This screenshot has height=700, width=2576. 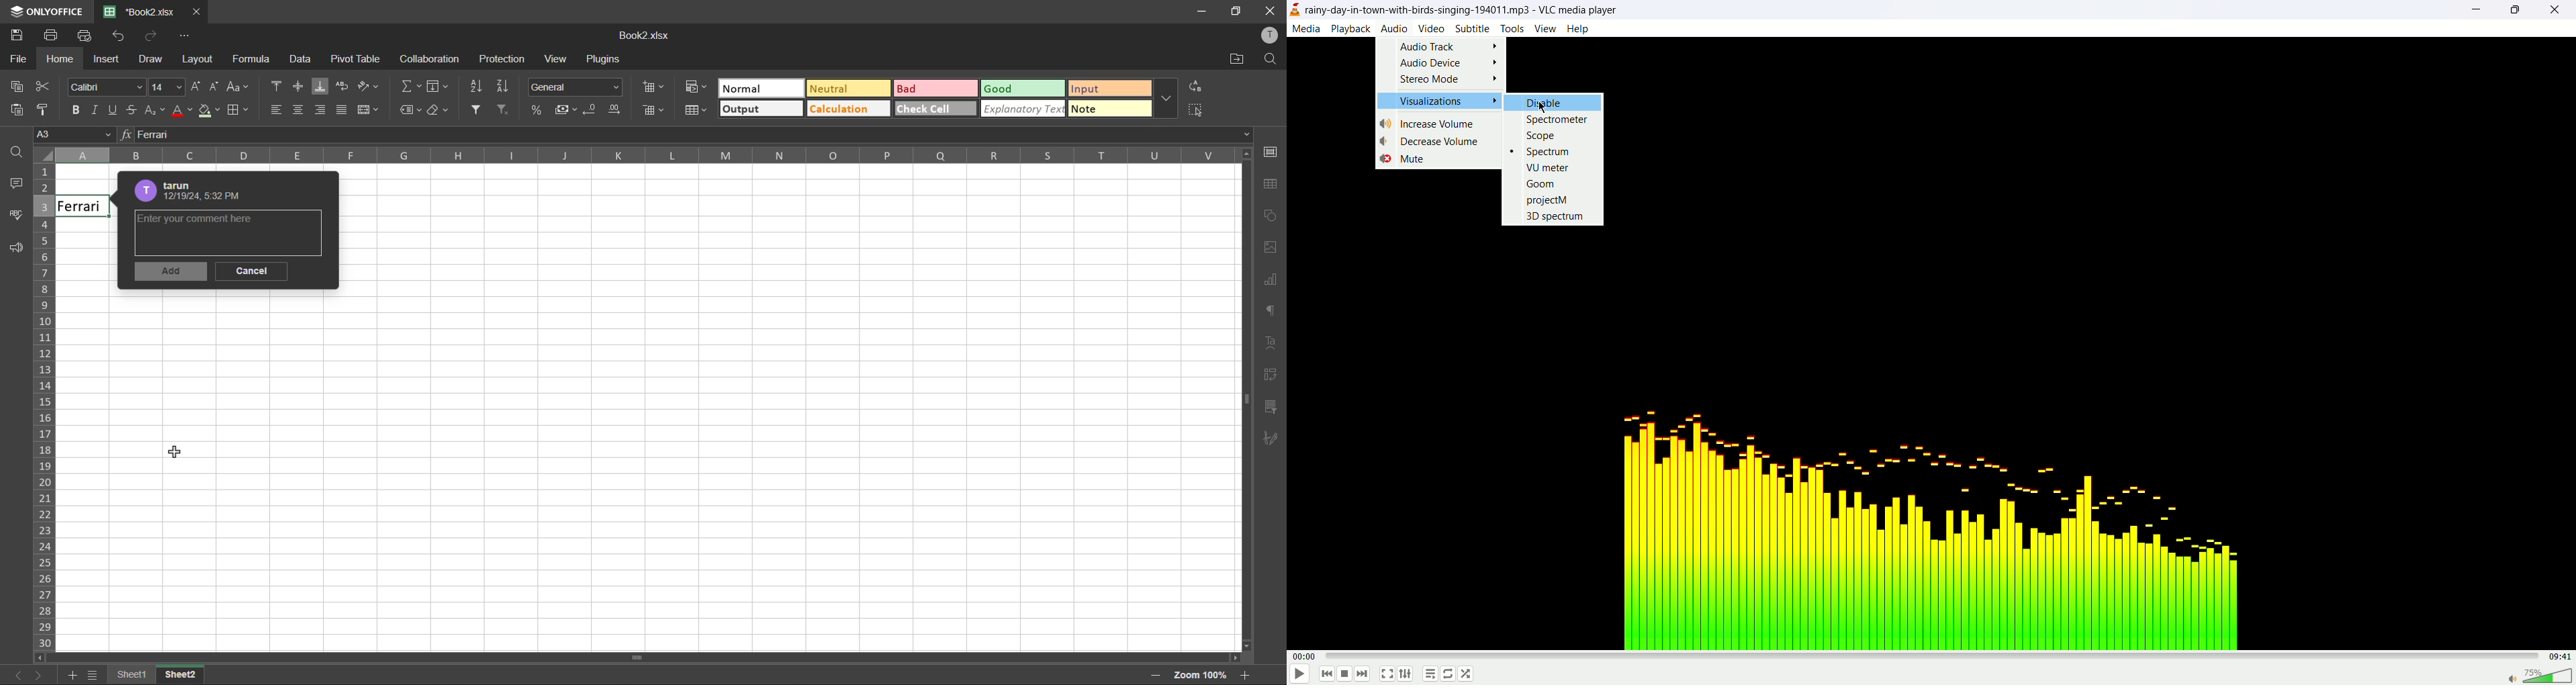 What do you see at coordinates (919, 88) in the screenshot?
I see `bad` at bounding box center [919, 88].